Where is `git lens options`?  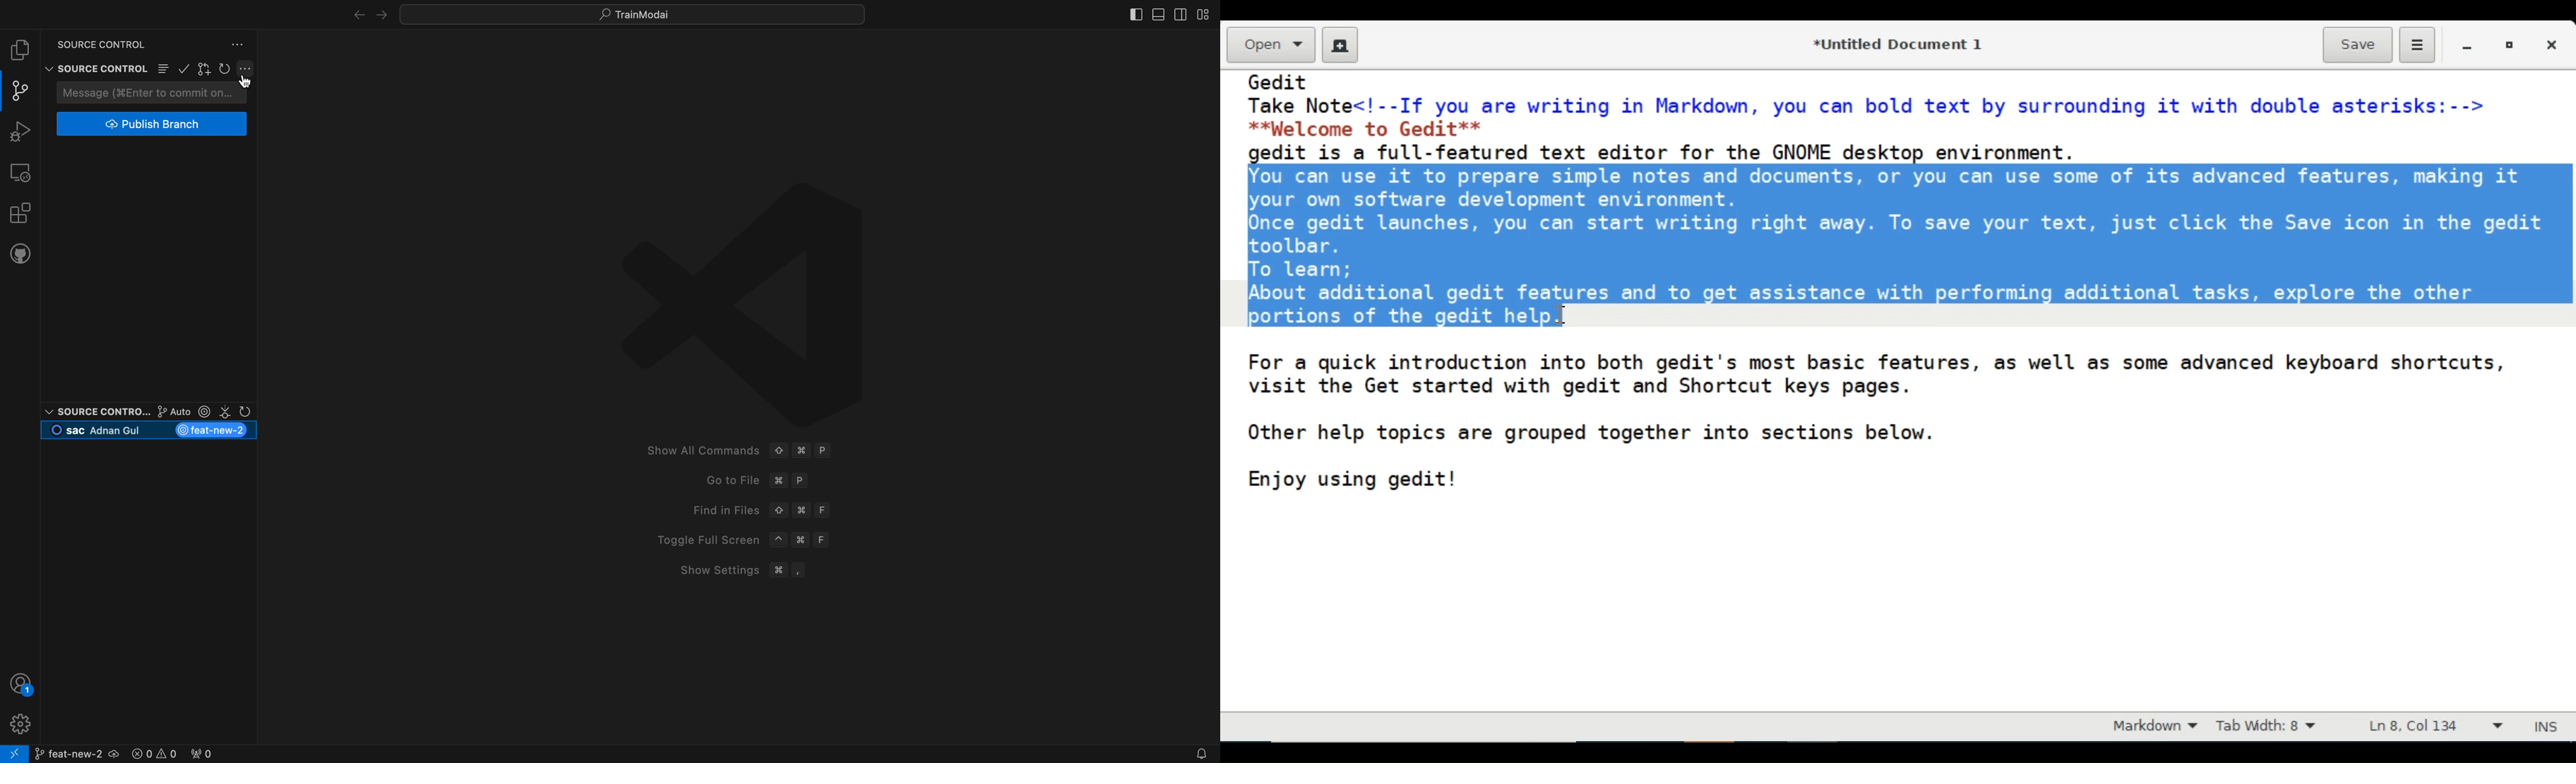 git lens options is located at coordinates (201, 412).